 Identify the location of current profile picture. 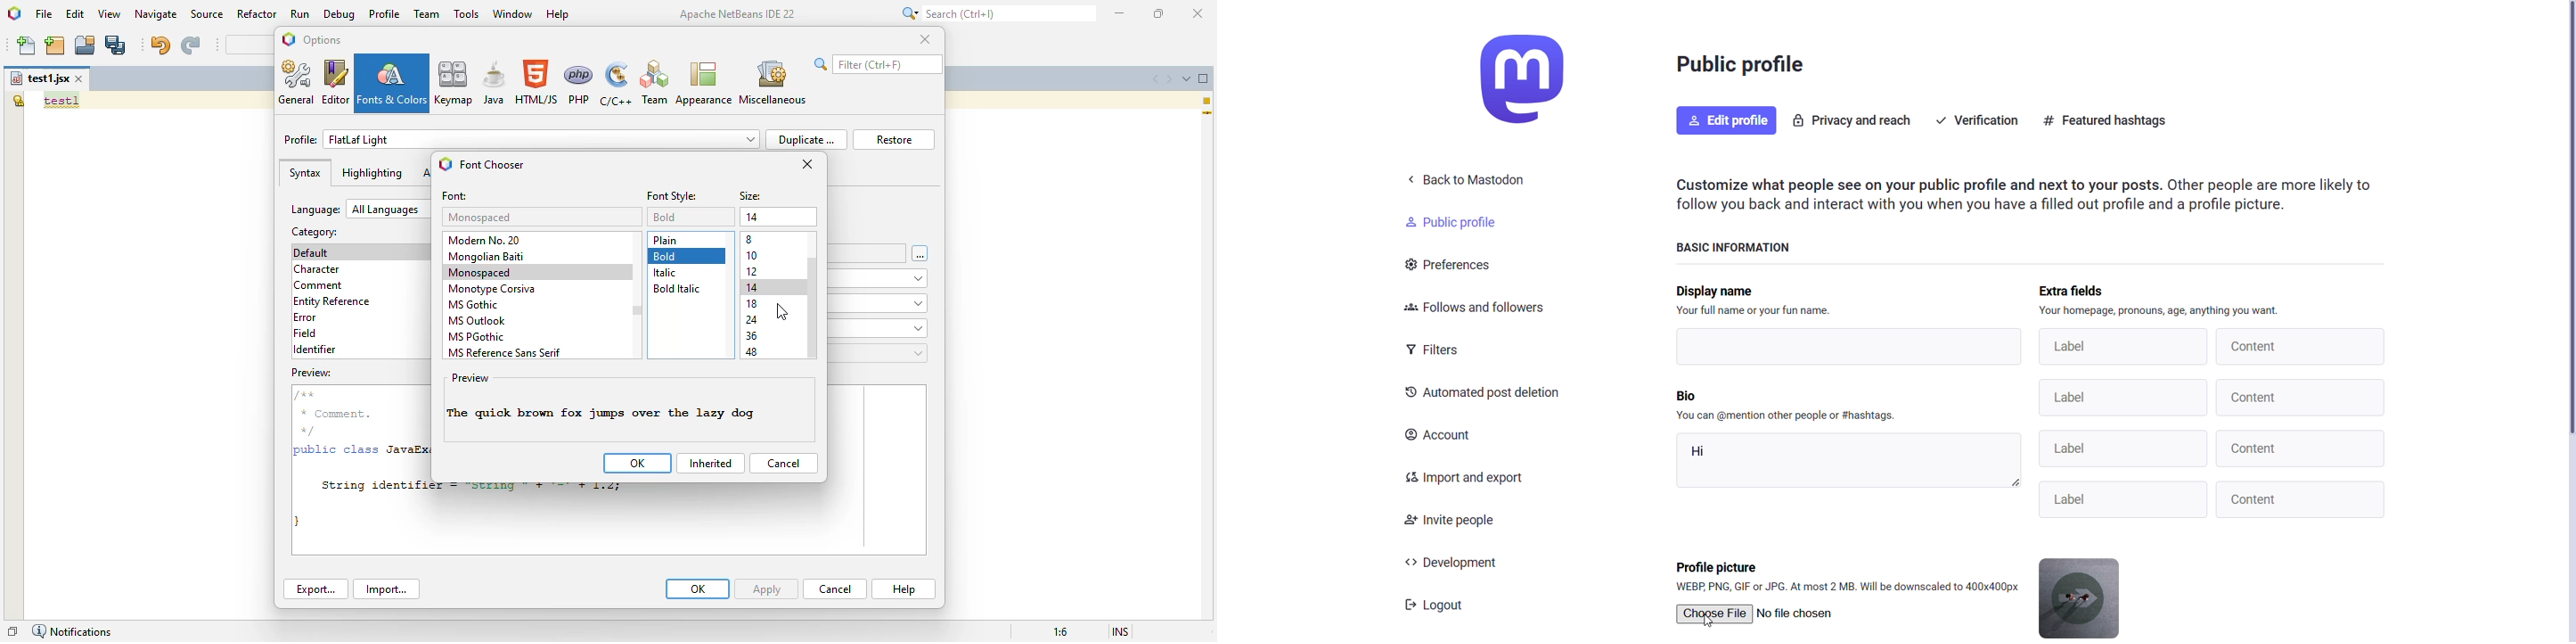
(2080, 598).